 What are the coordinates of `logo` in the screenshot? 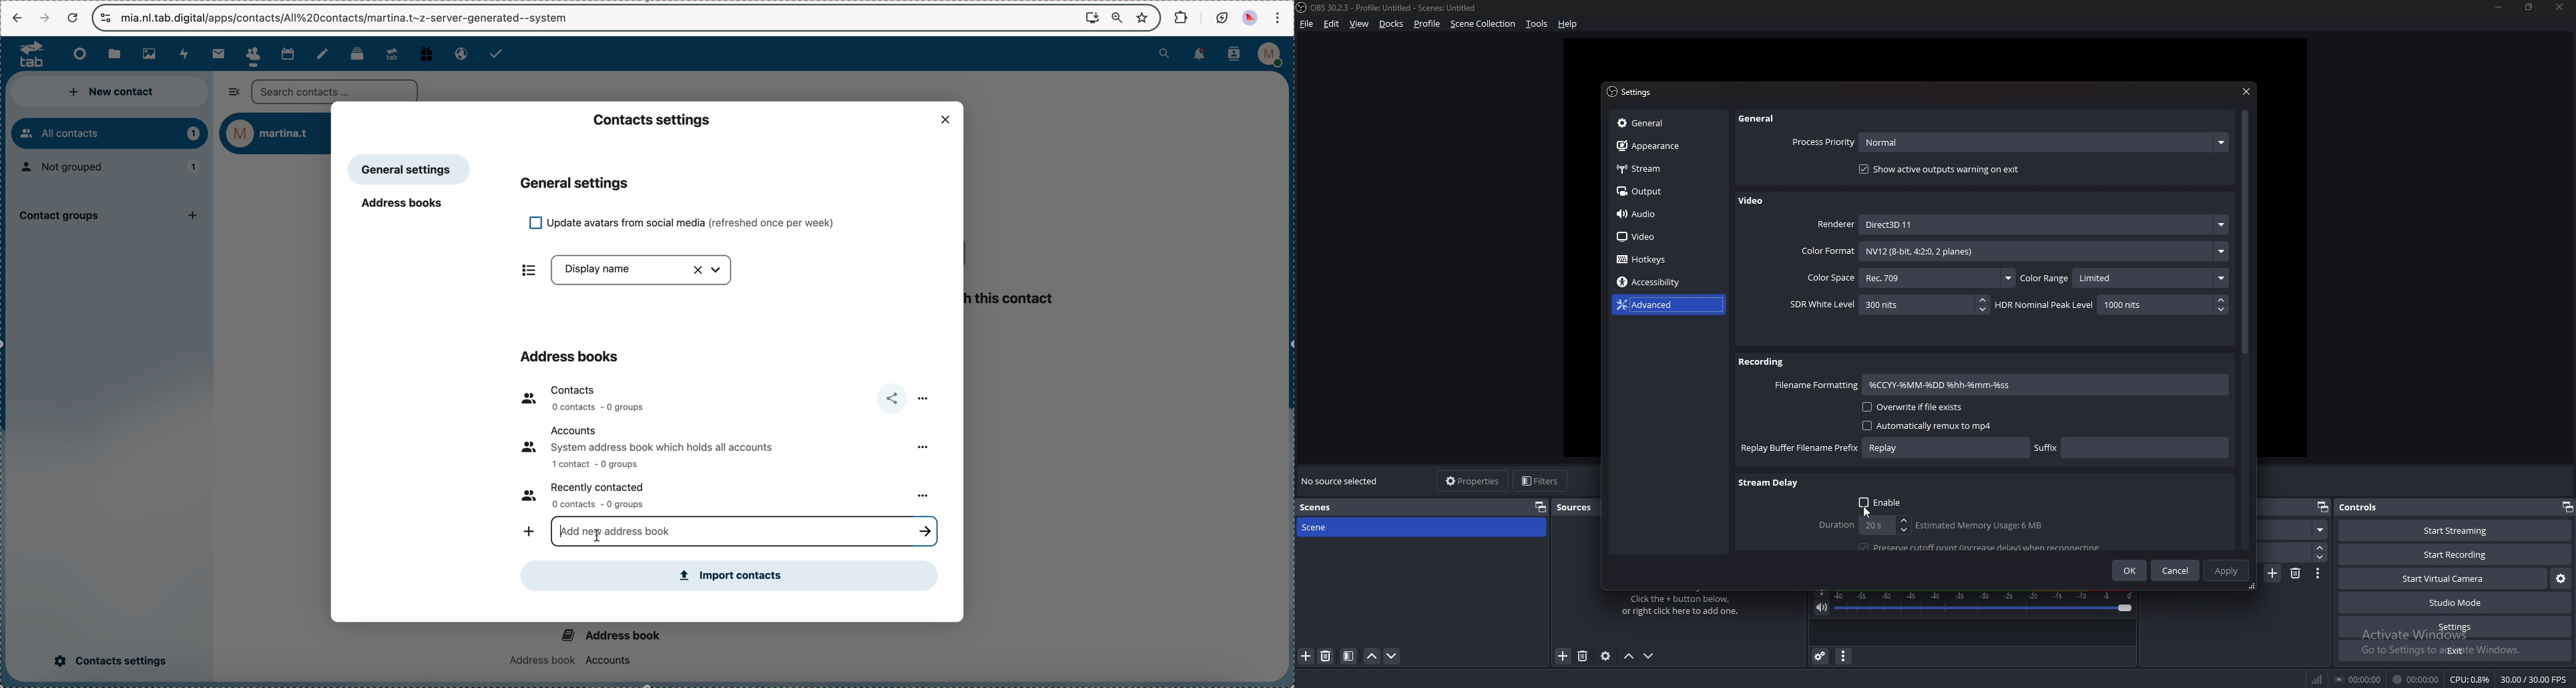 It's located at (25, 54).